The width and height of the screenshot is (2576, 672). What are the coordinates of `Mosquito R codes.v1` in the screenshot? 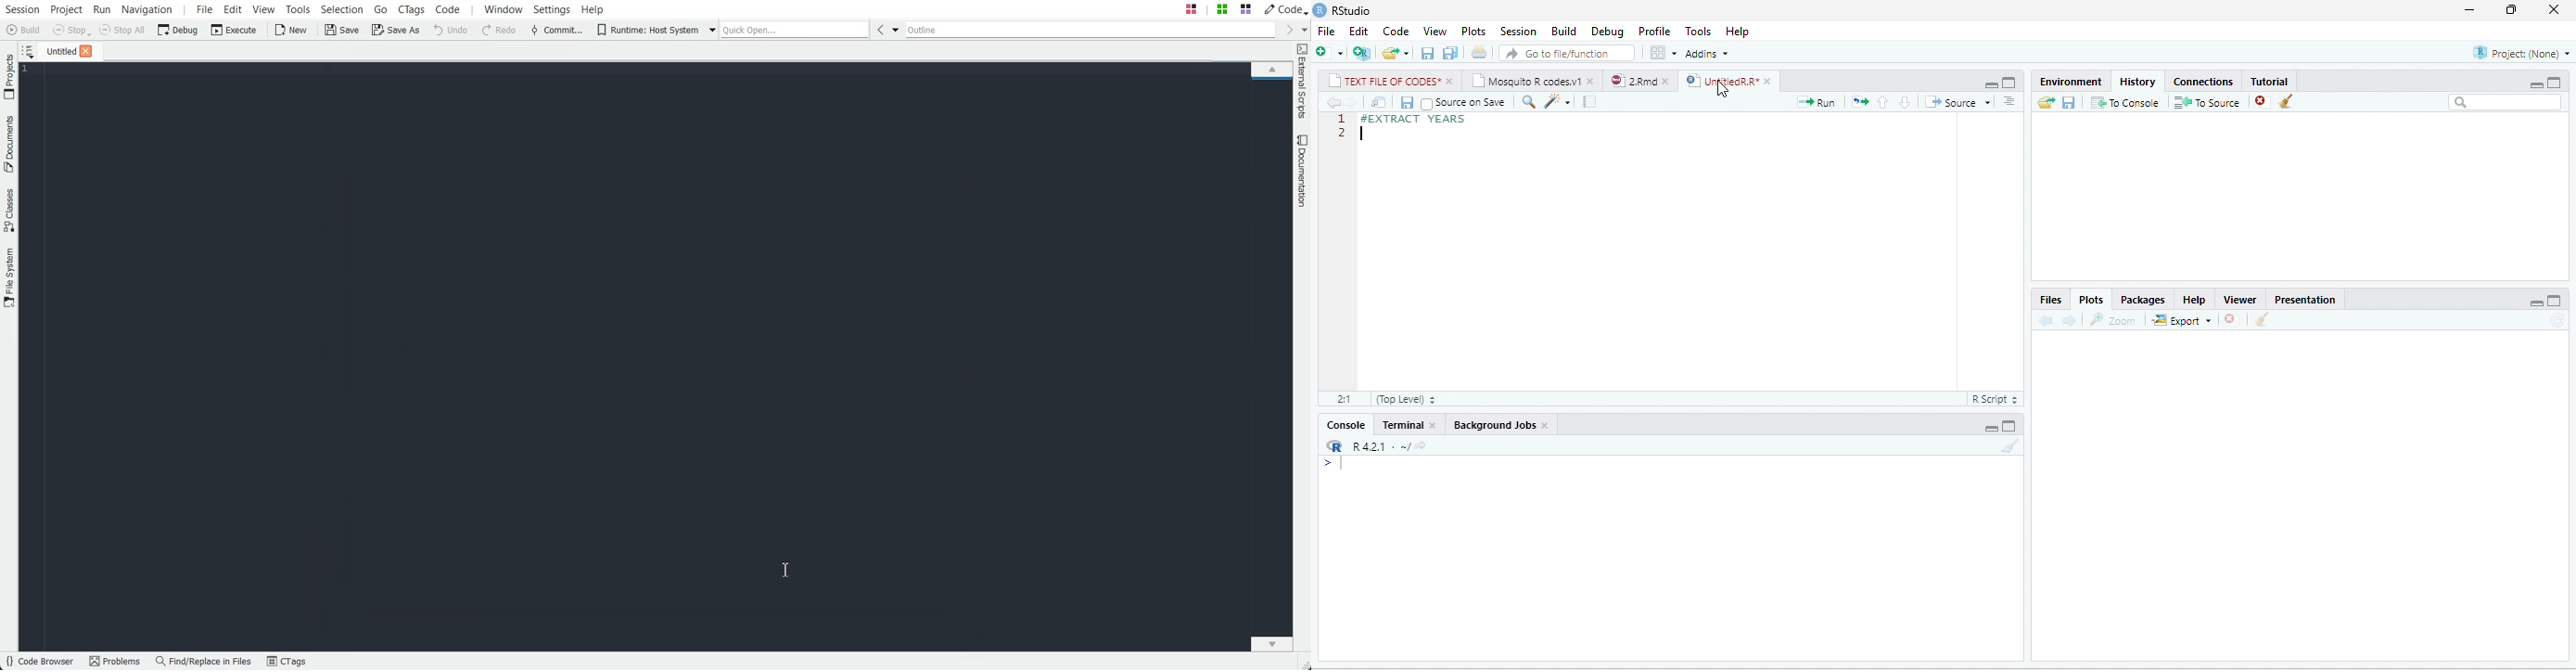 It's located at (1526, 81).